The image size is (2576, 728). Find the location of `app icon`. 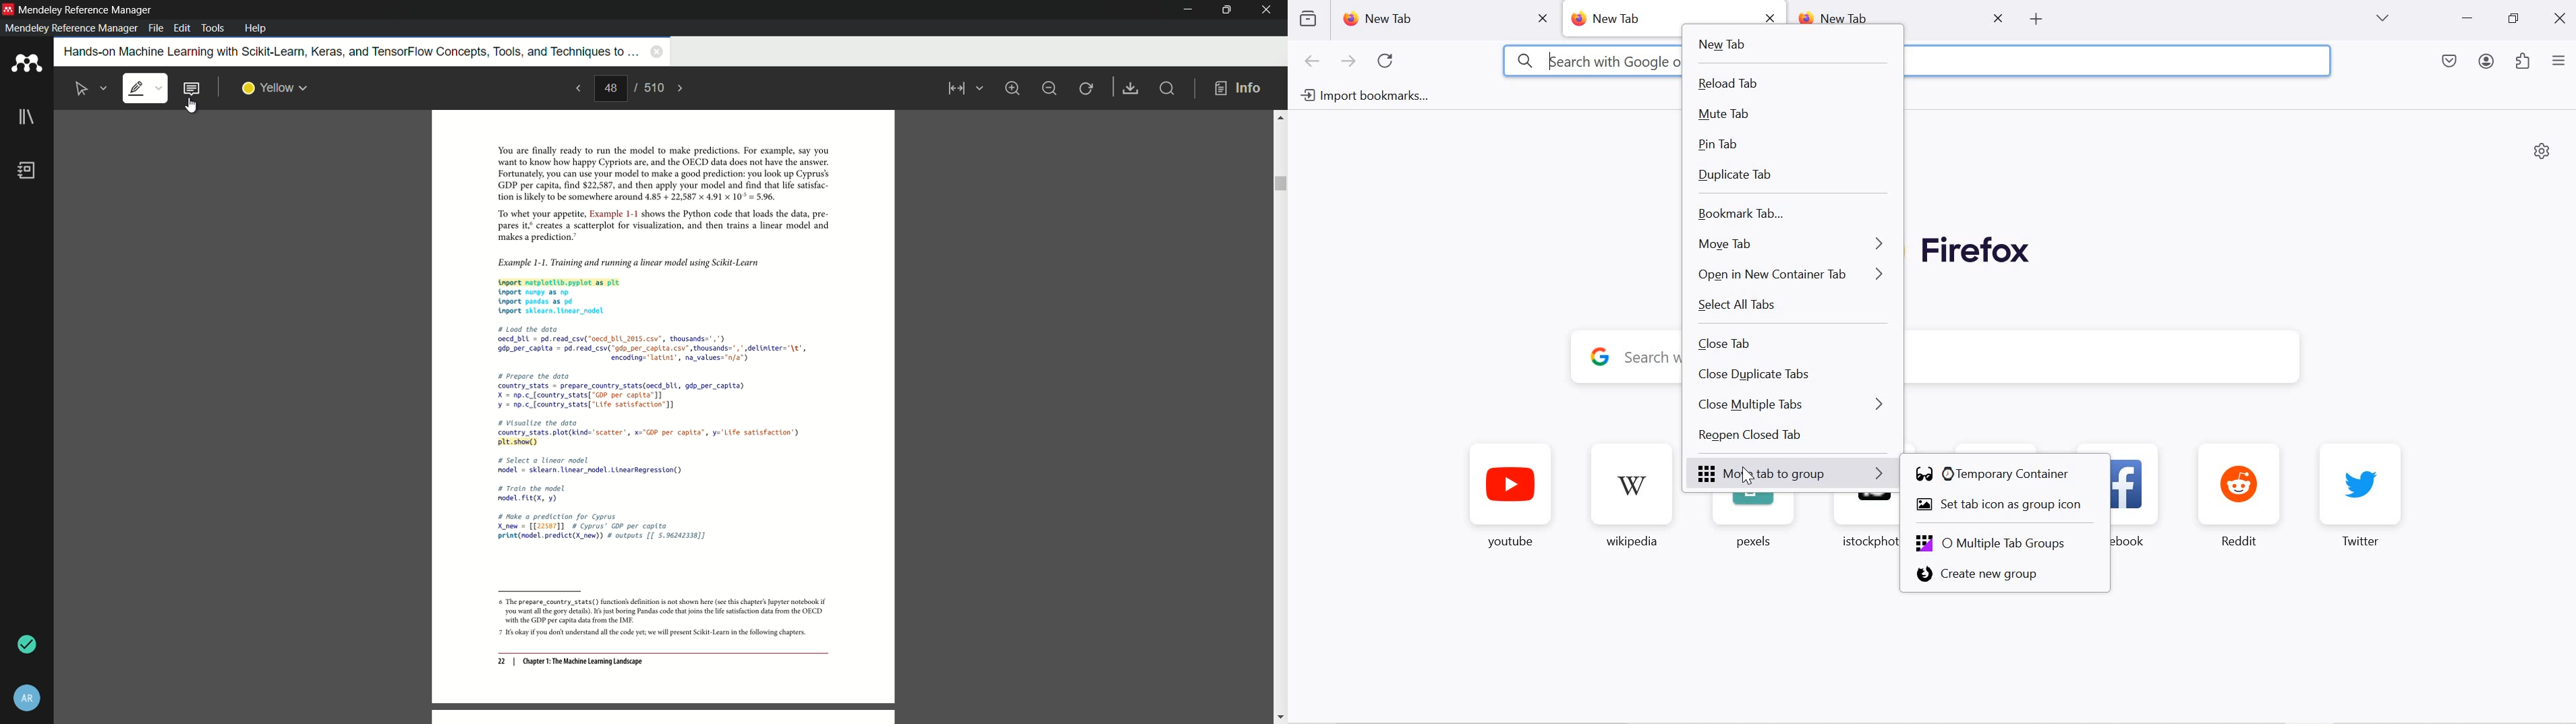

app icon is located at coordinates (8, 9).